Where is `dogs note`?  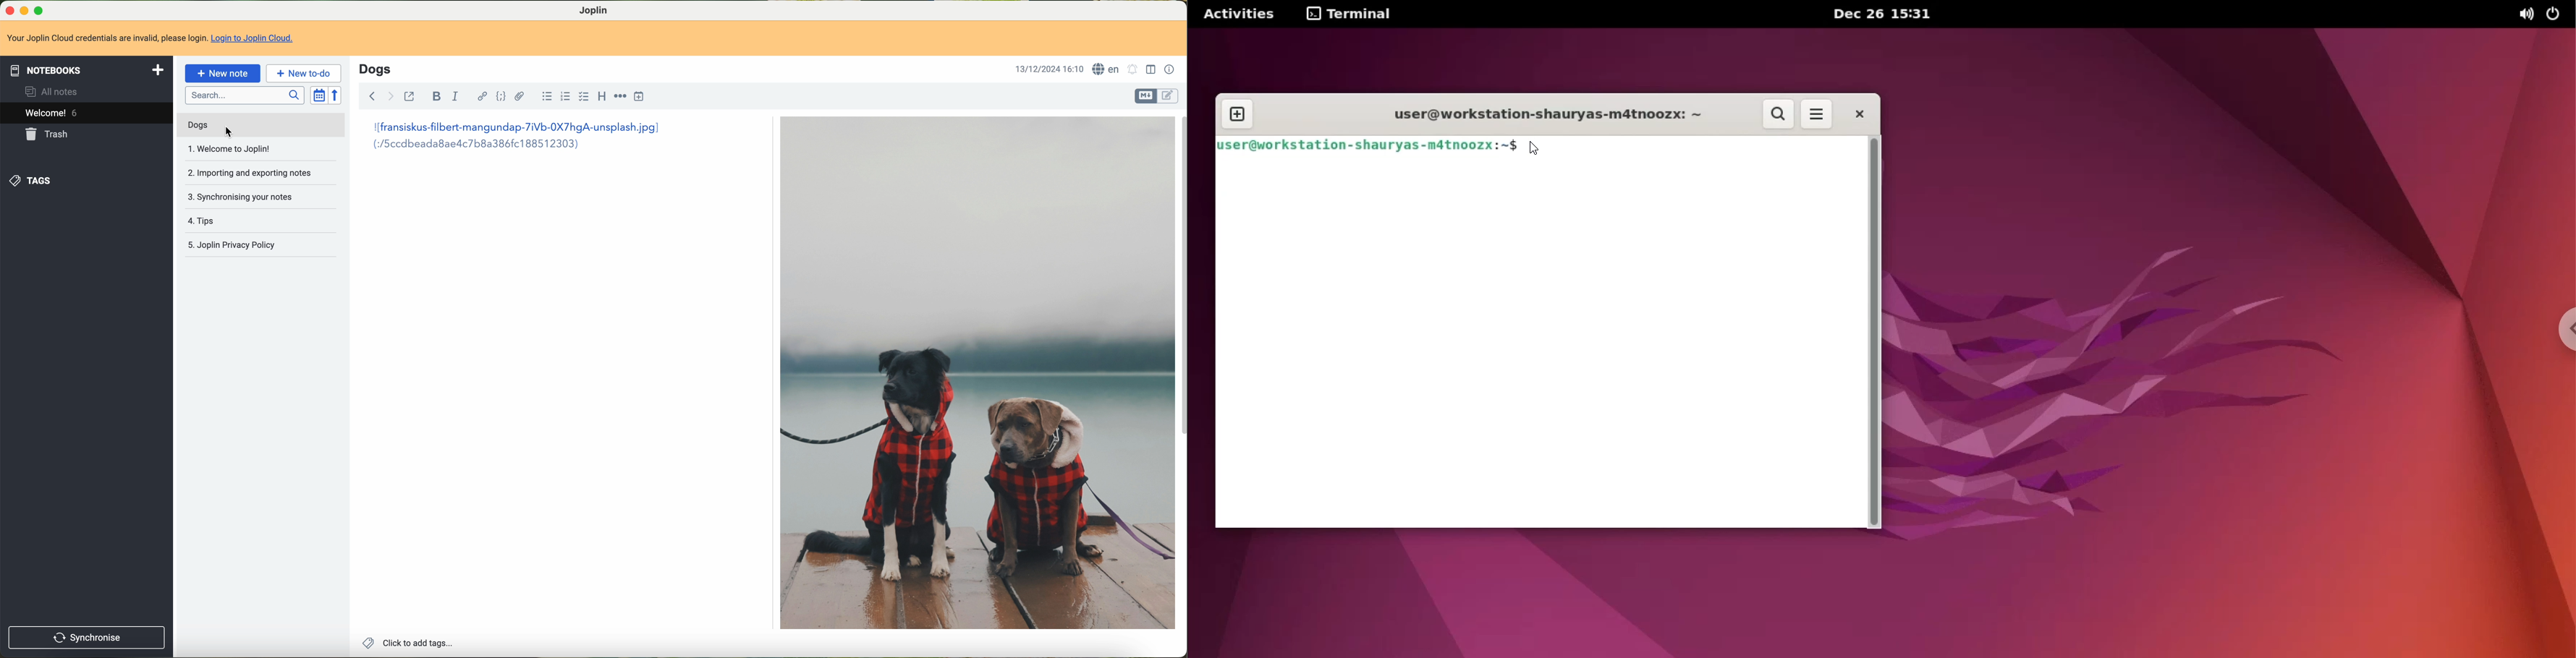
dogs note is located at coordinates (197, 125).